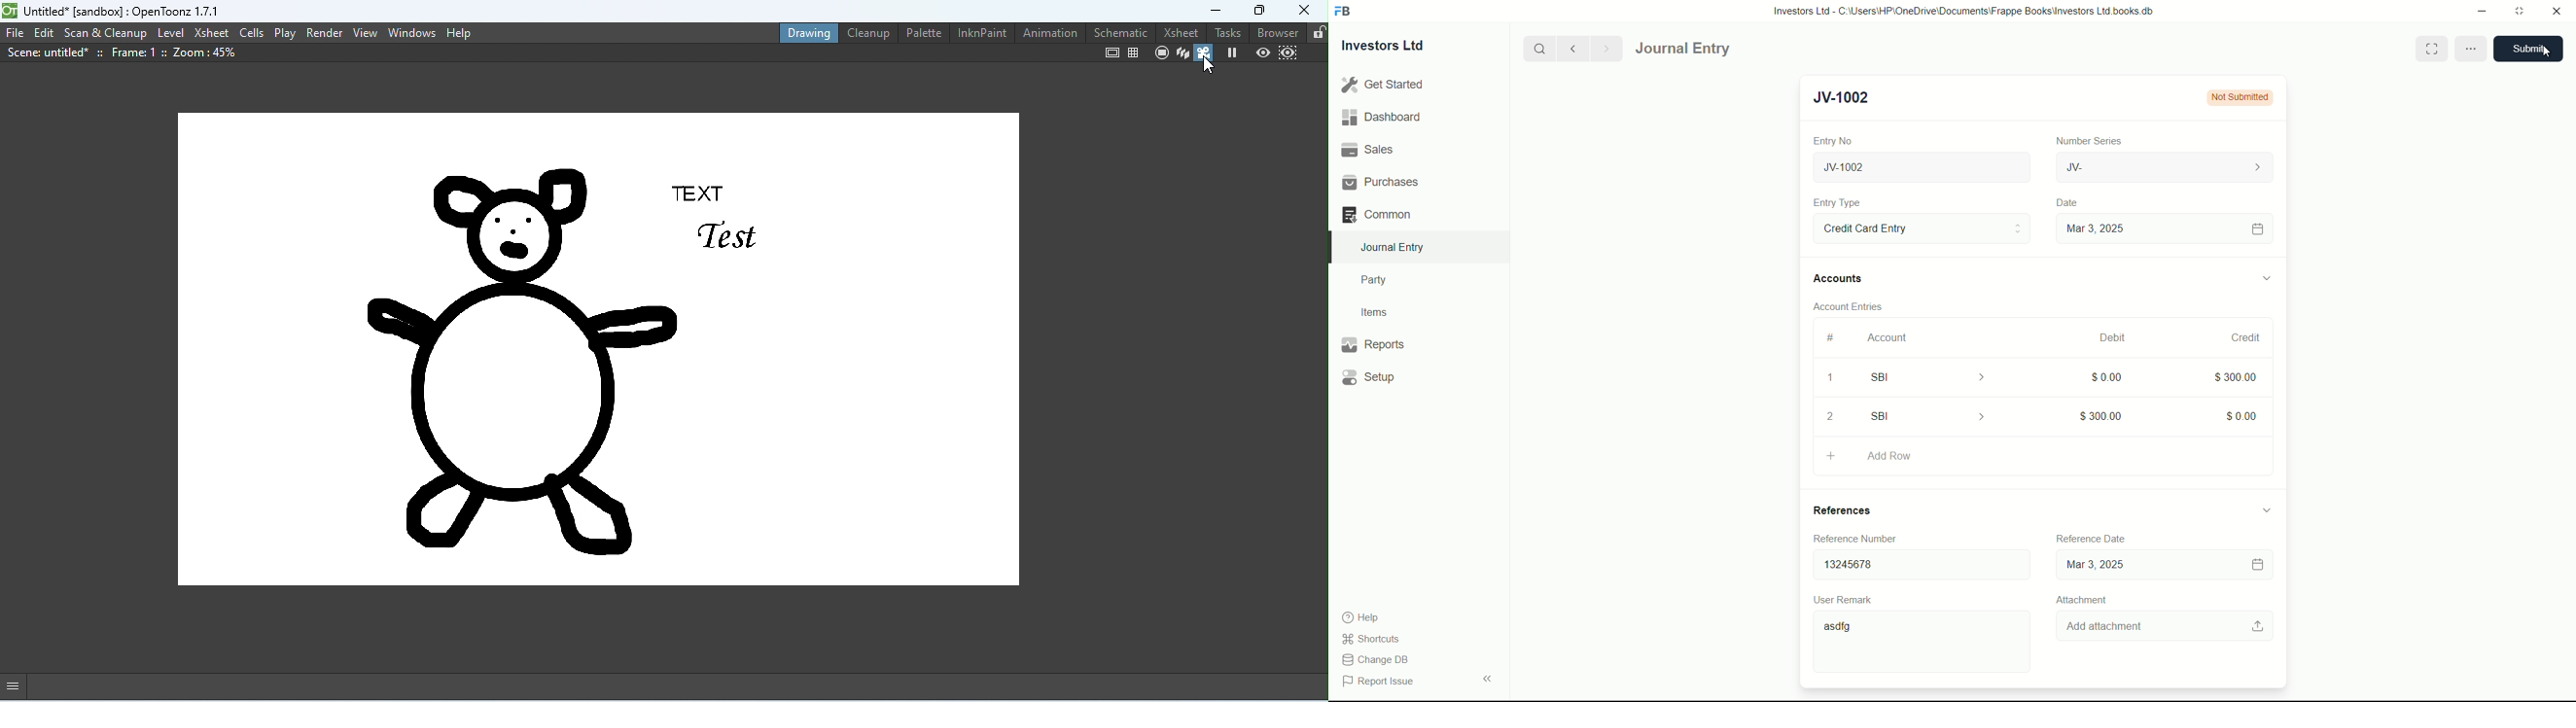  What do you see at coordinates (1864, 538) in the screenshot?
I see `Reference Number` at bounding box center [1864, 538].